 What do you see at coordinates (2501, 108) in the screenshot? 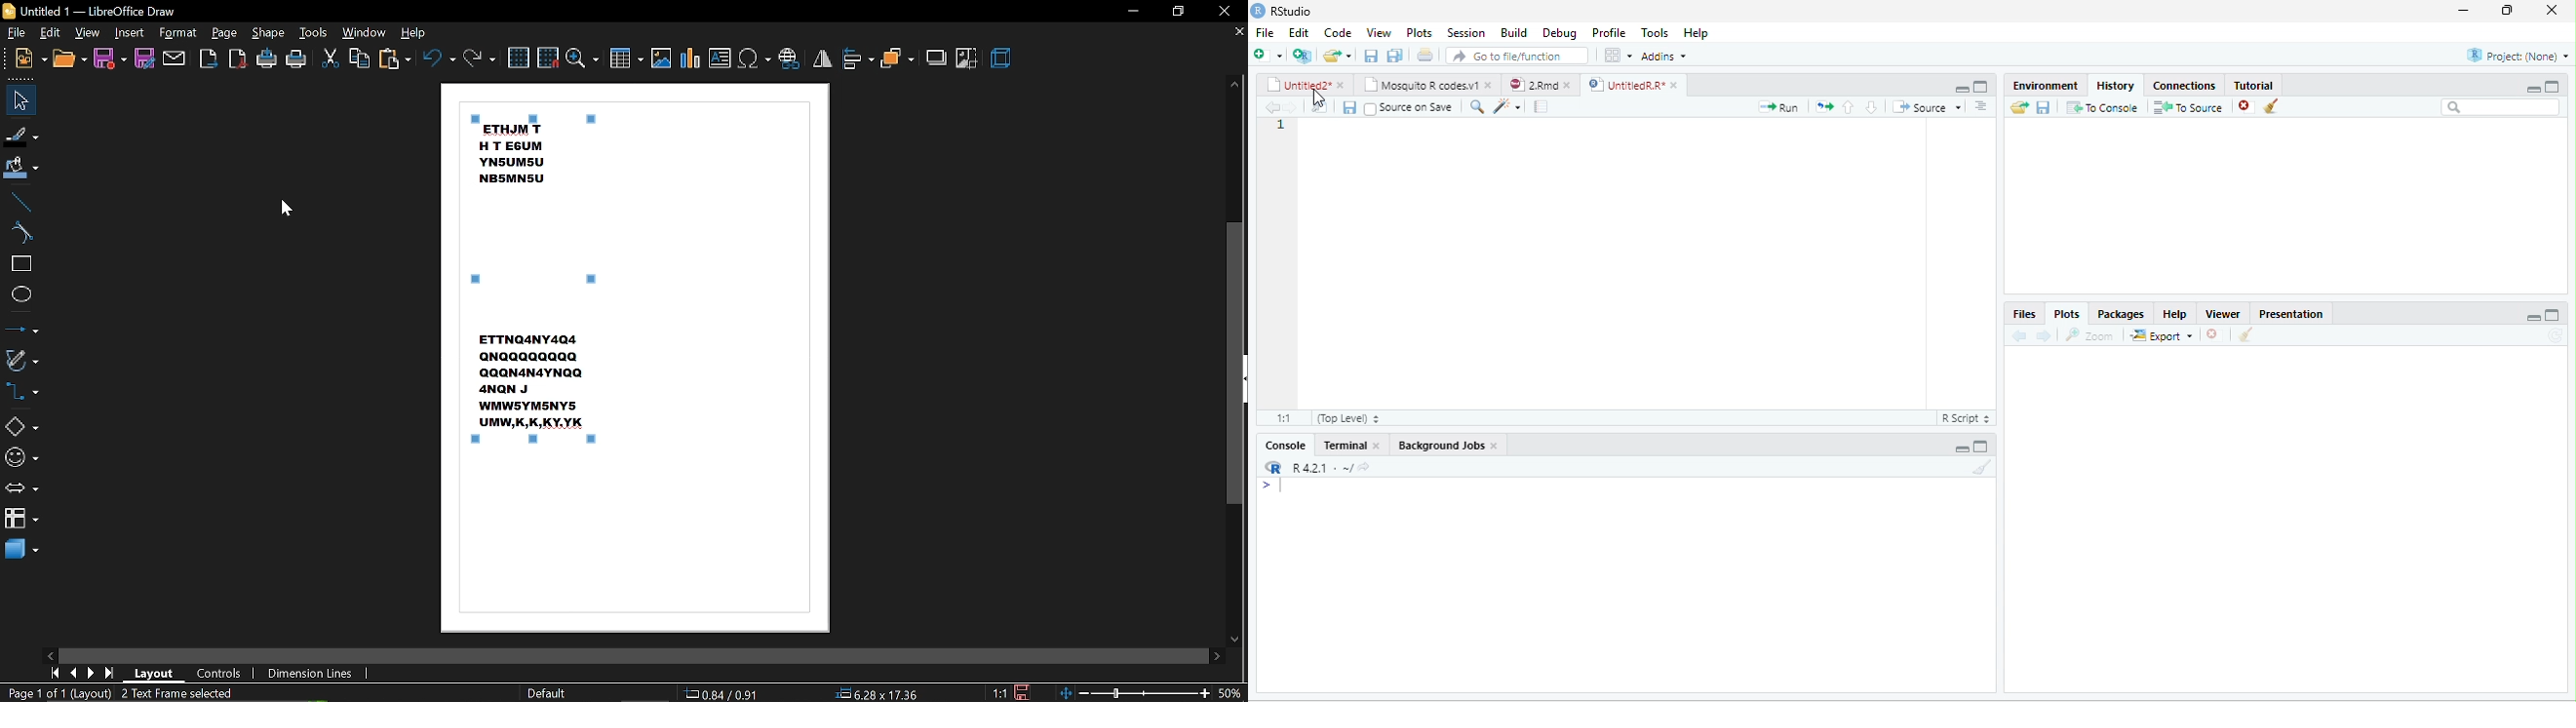
I see `search bar` at bounding box center [2501, 108].